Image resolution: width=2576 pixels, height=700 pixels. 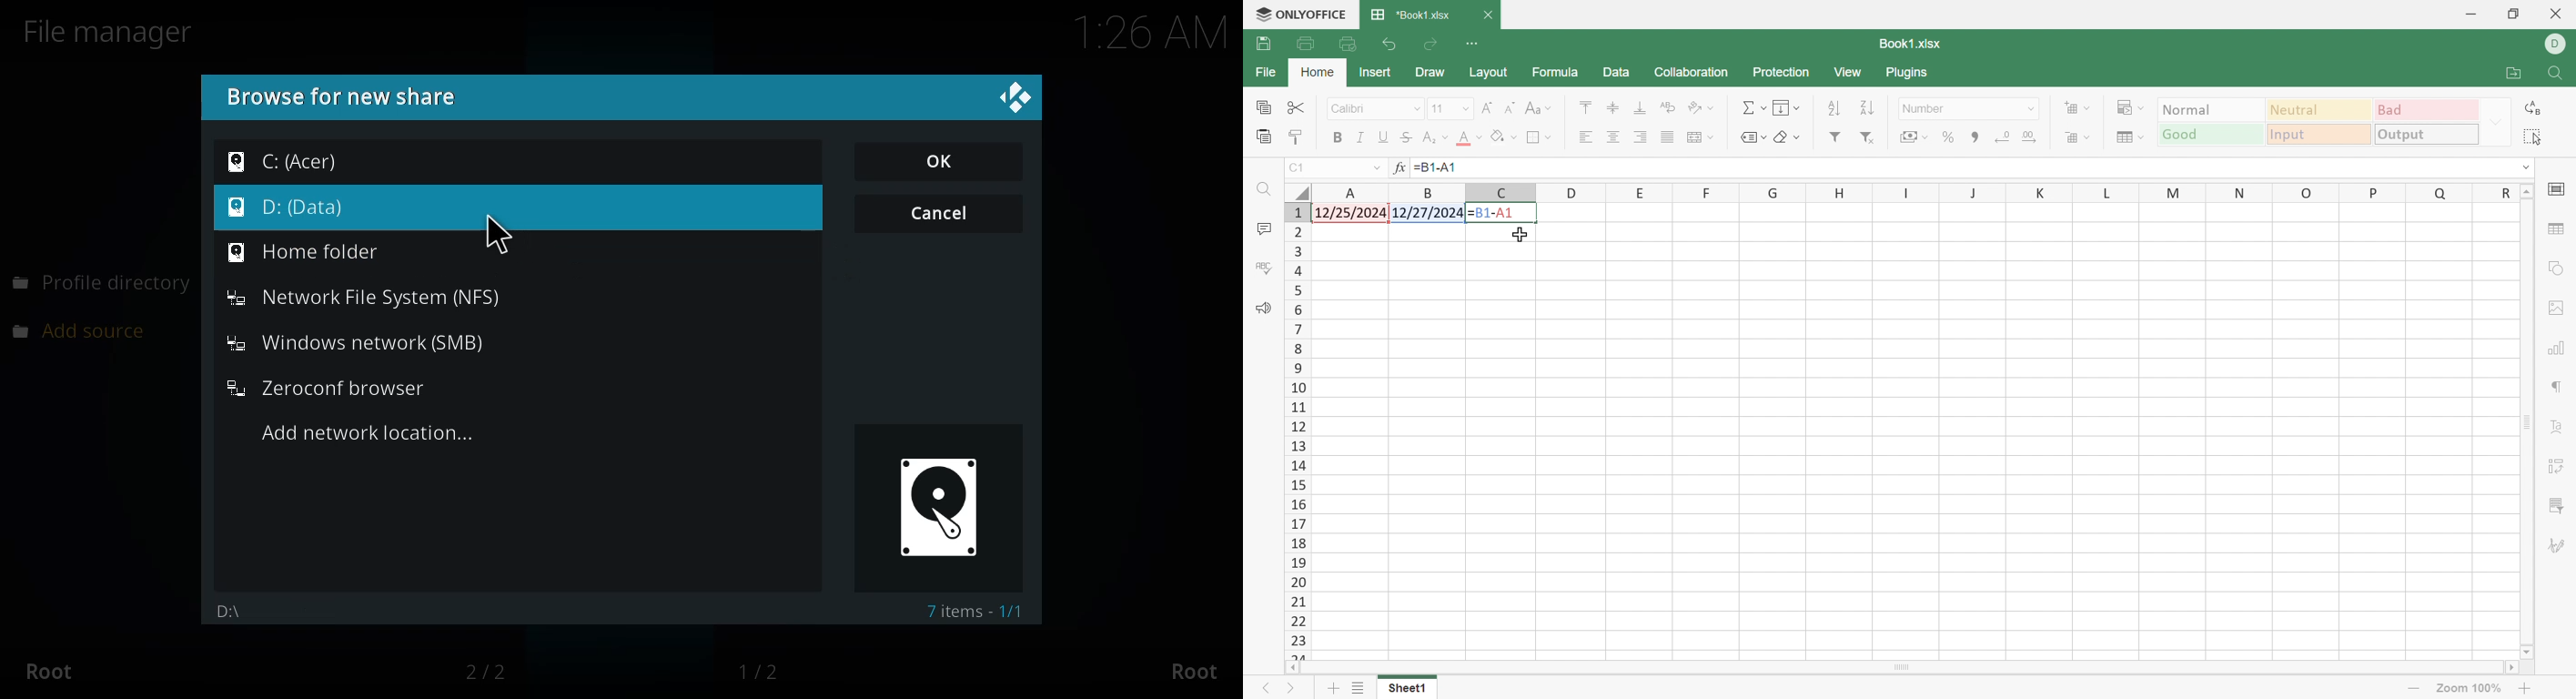 What do you see at coordinates (365, 343) in the screenshot?
I see `windows network` at bounding box center [365, 343].